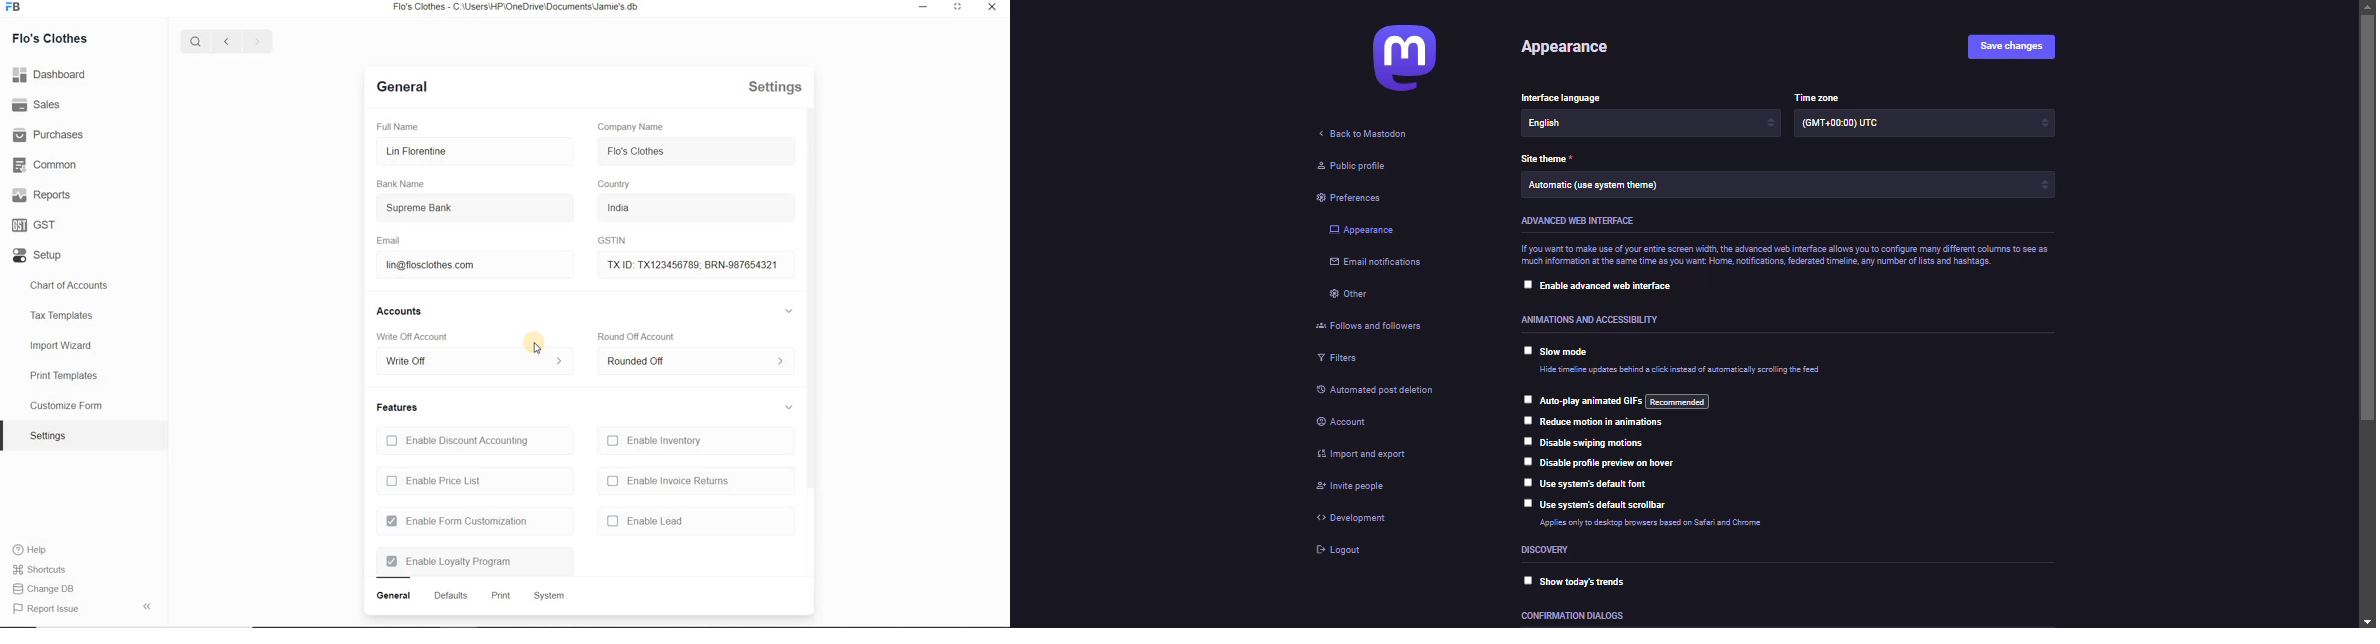  I want to click on Shortcuts, so click(40, 570).